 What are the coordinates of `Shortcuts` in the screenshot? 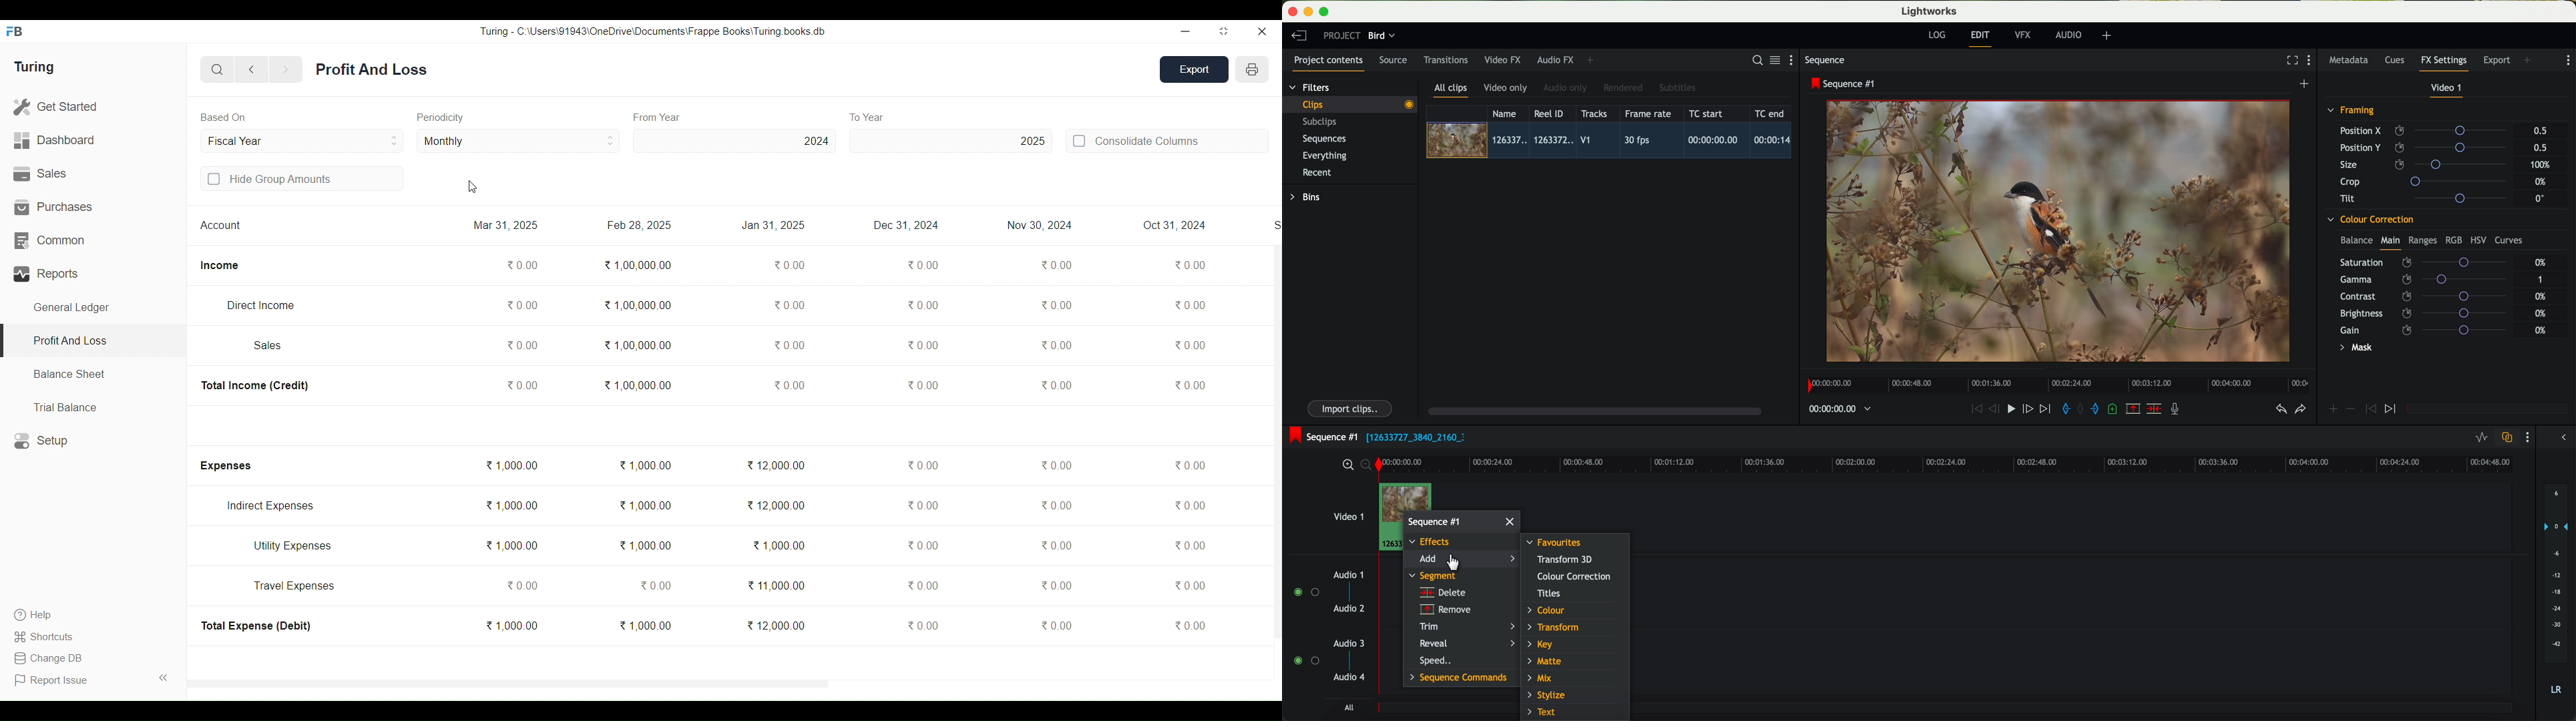 It's located at (45, 636).